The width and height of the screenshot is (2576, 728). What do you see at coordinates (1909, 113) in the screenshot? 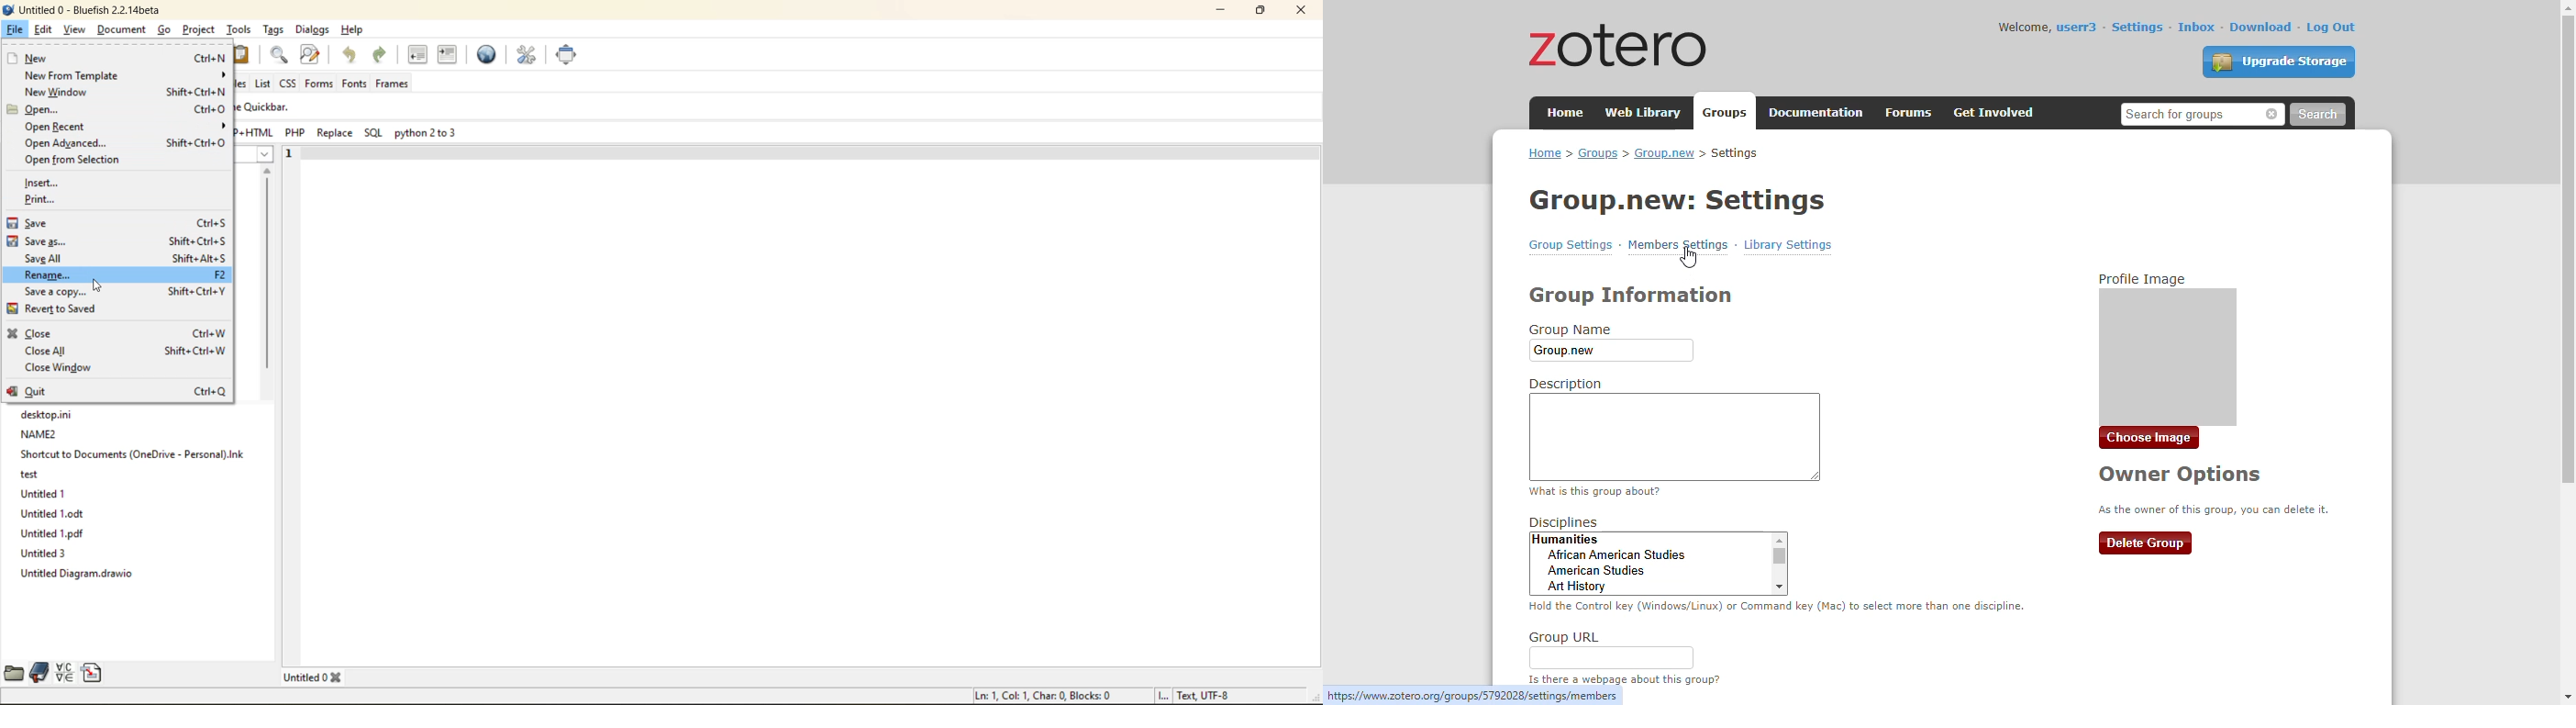
I see `forums` at bounding box center [1909, 113].